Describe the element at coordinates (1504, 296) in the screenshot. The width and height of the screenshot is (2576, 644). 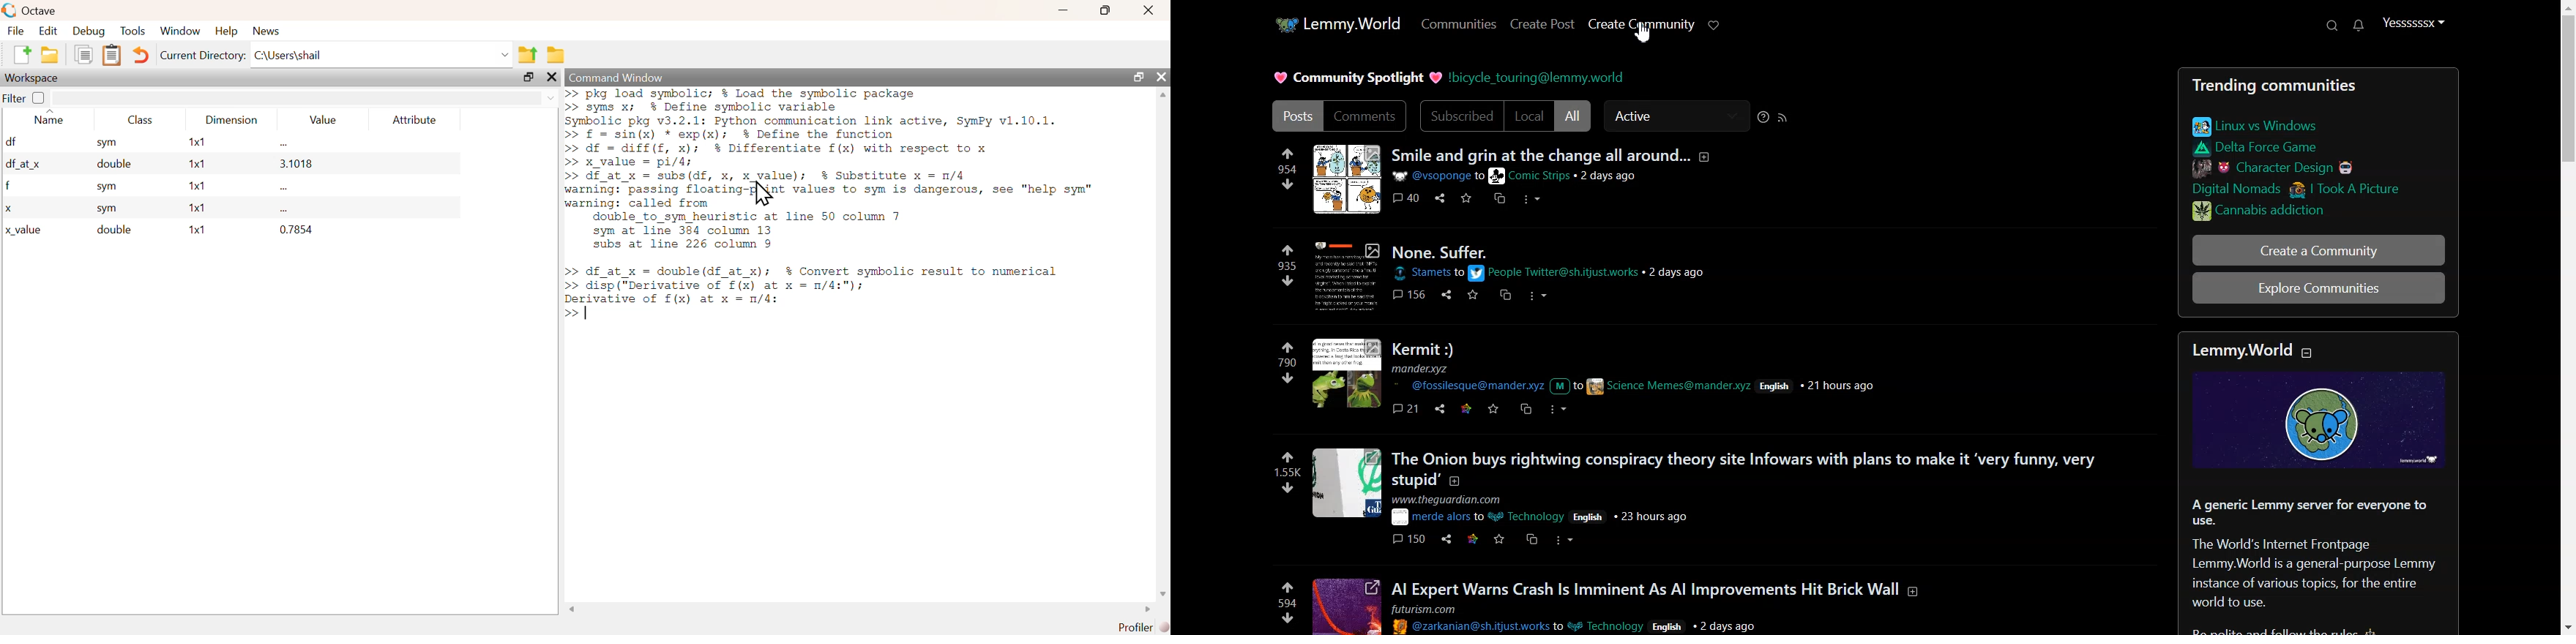
I see `cross share` at that location.